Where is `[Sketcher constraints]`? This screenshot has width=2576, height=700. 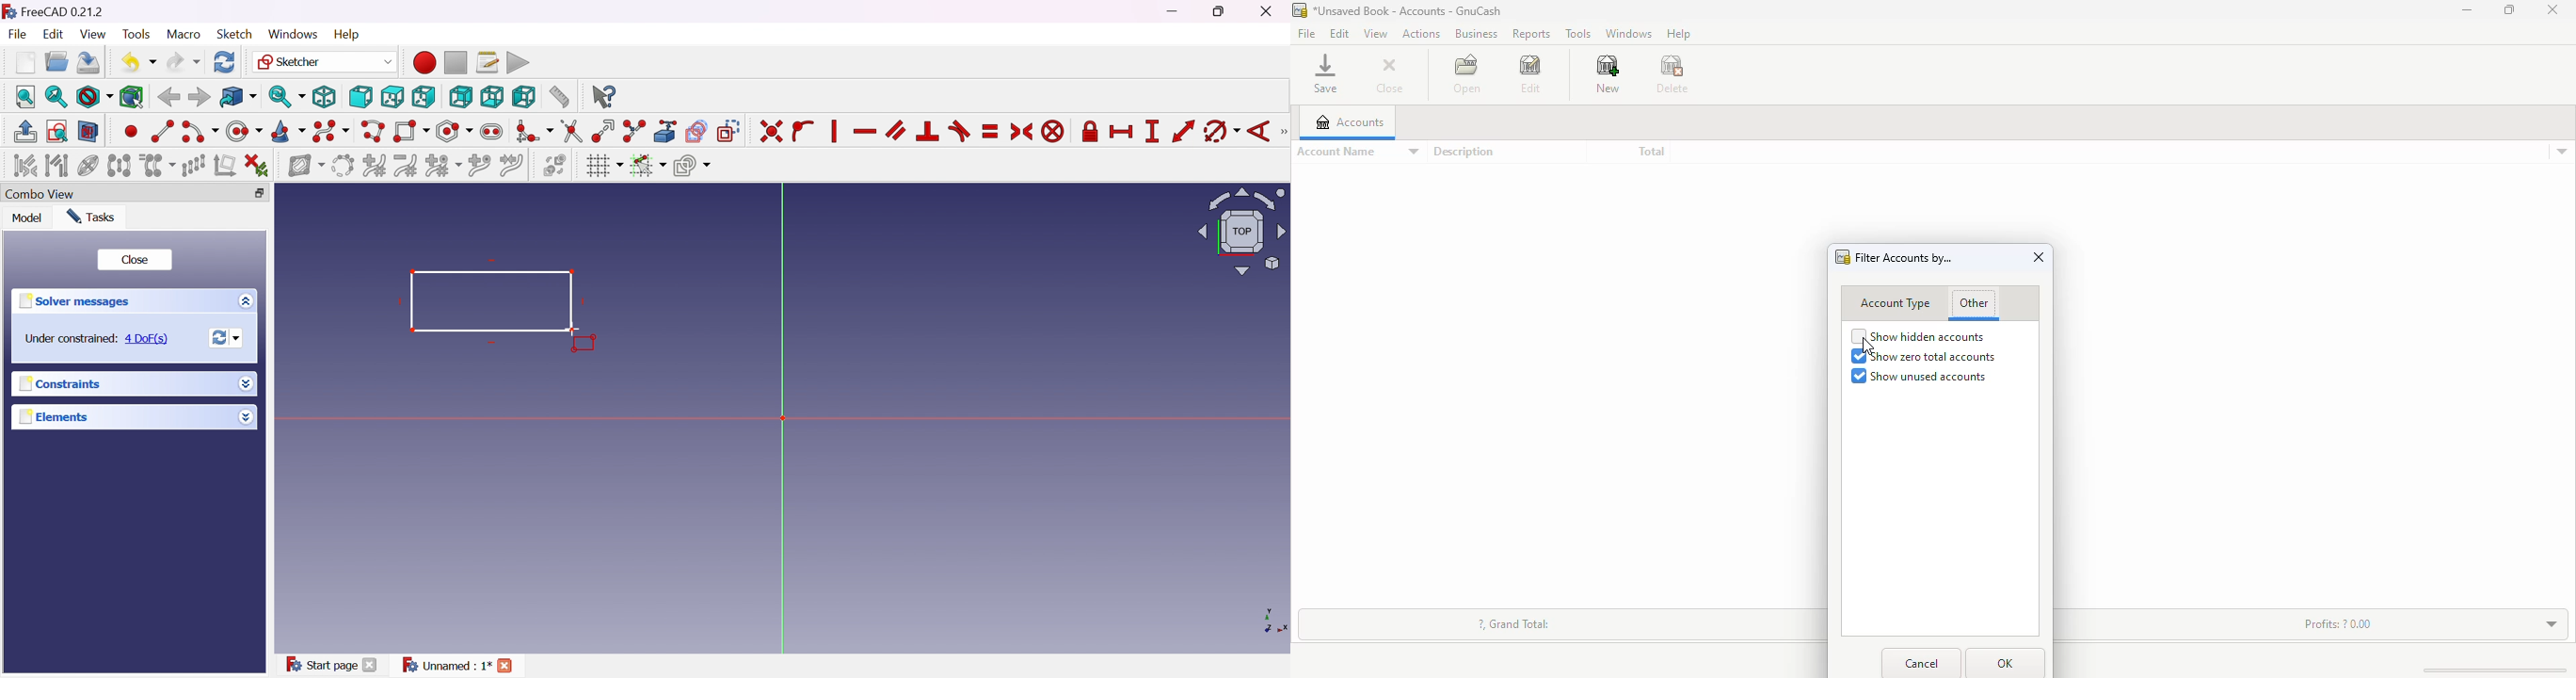 [Sketcher constraints] is located at coordinates (1283, 132).